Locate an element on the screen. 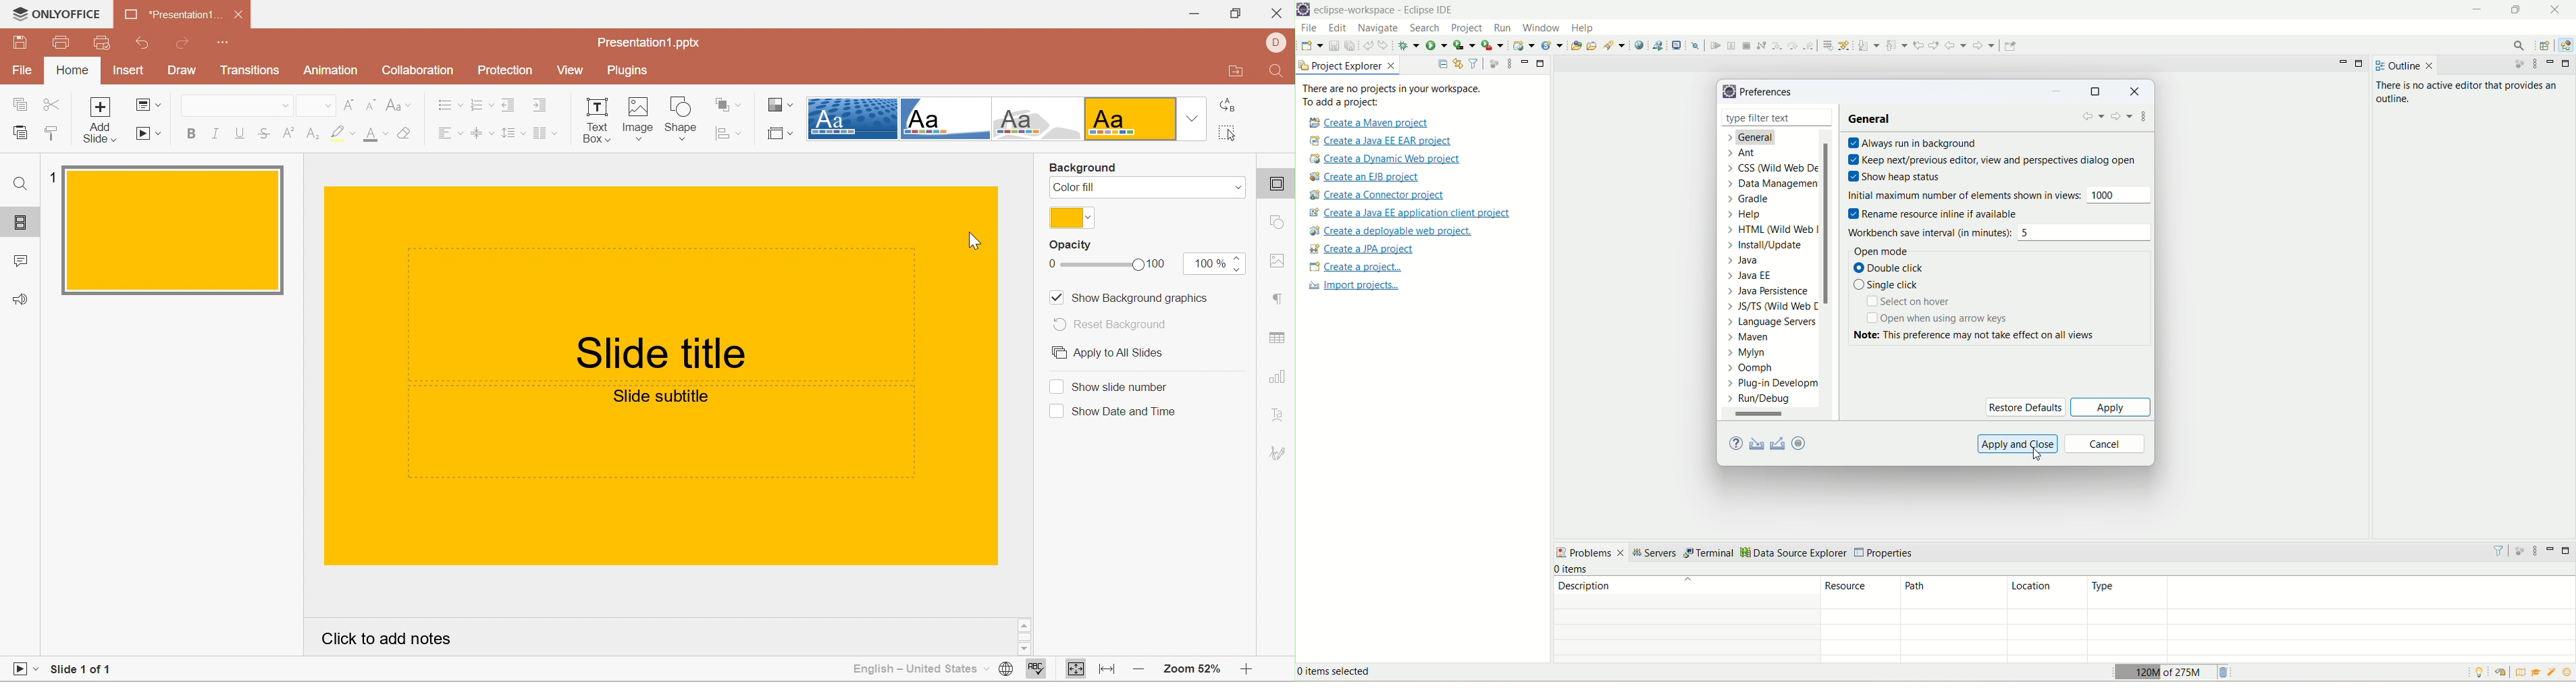 This screenshot has height=700, width=2576. Start Slideshow is located at coordinates (25, 668).